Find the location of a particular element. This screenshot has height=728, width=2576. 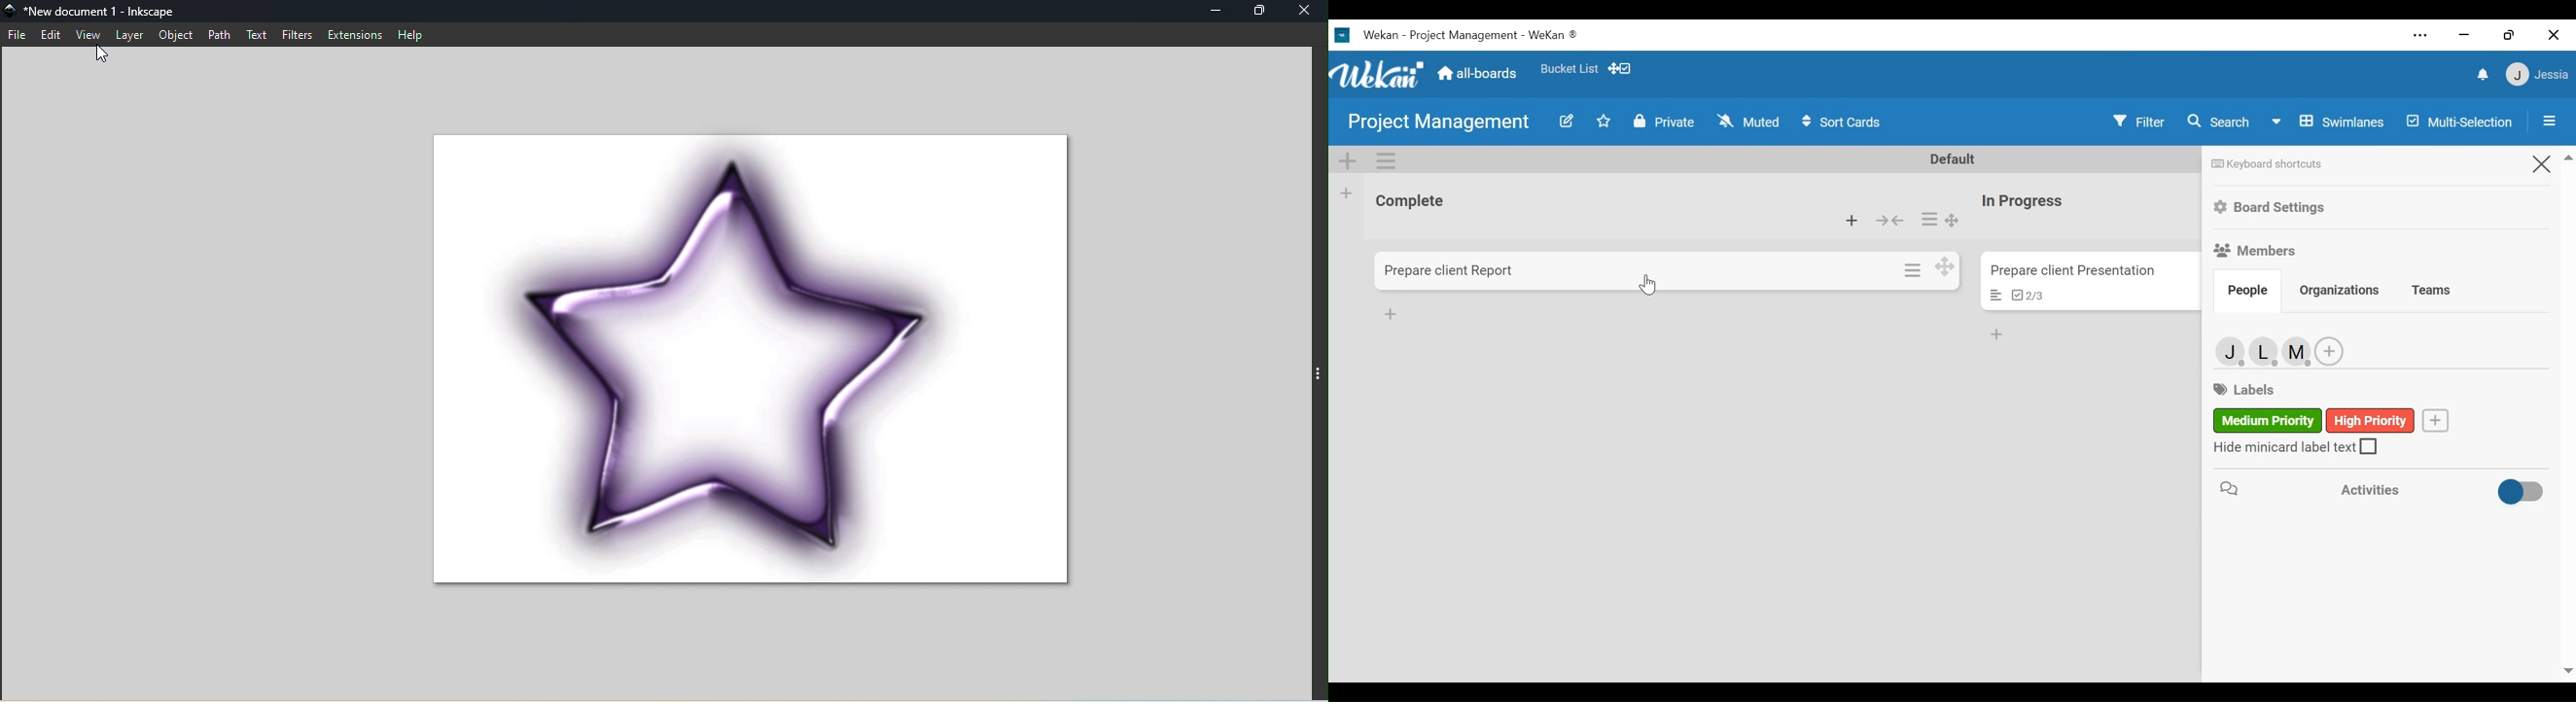

Labels is located at coordinates (2243, 389).